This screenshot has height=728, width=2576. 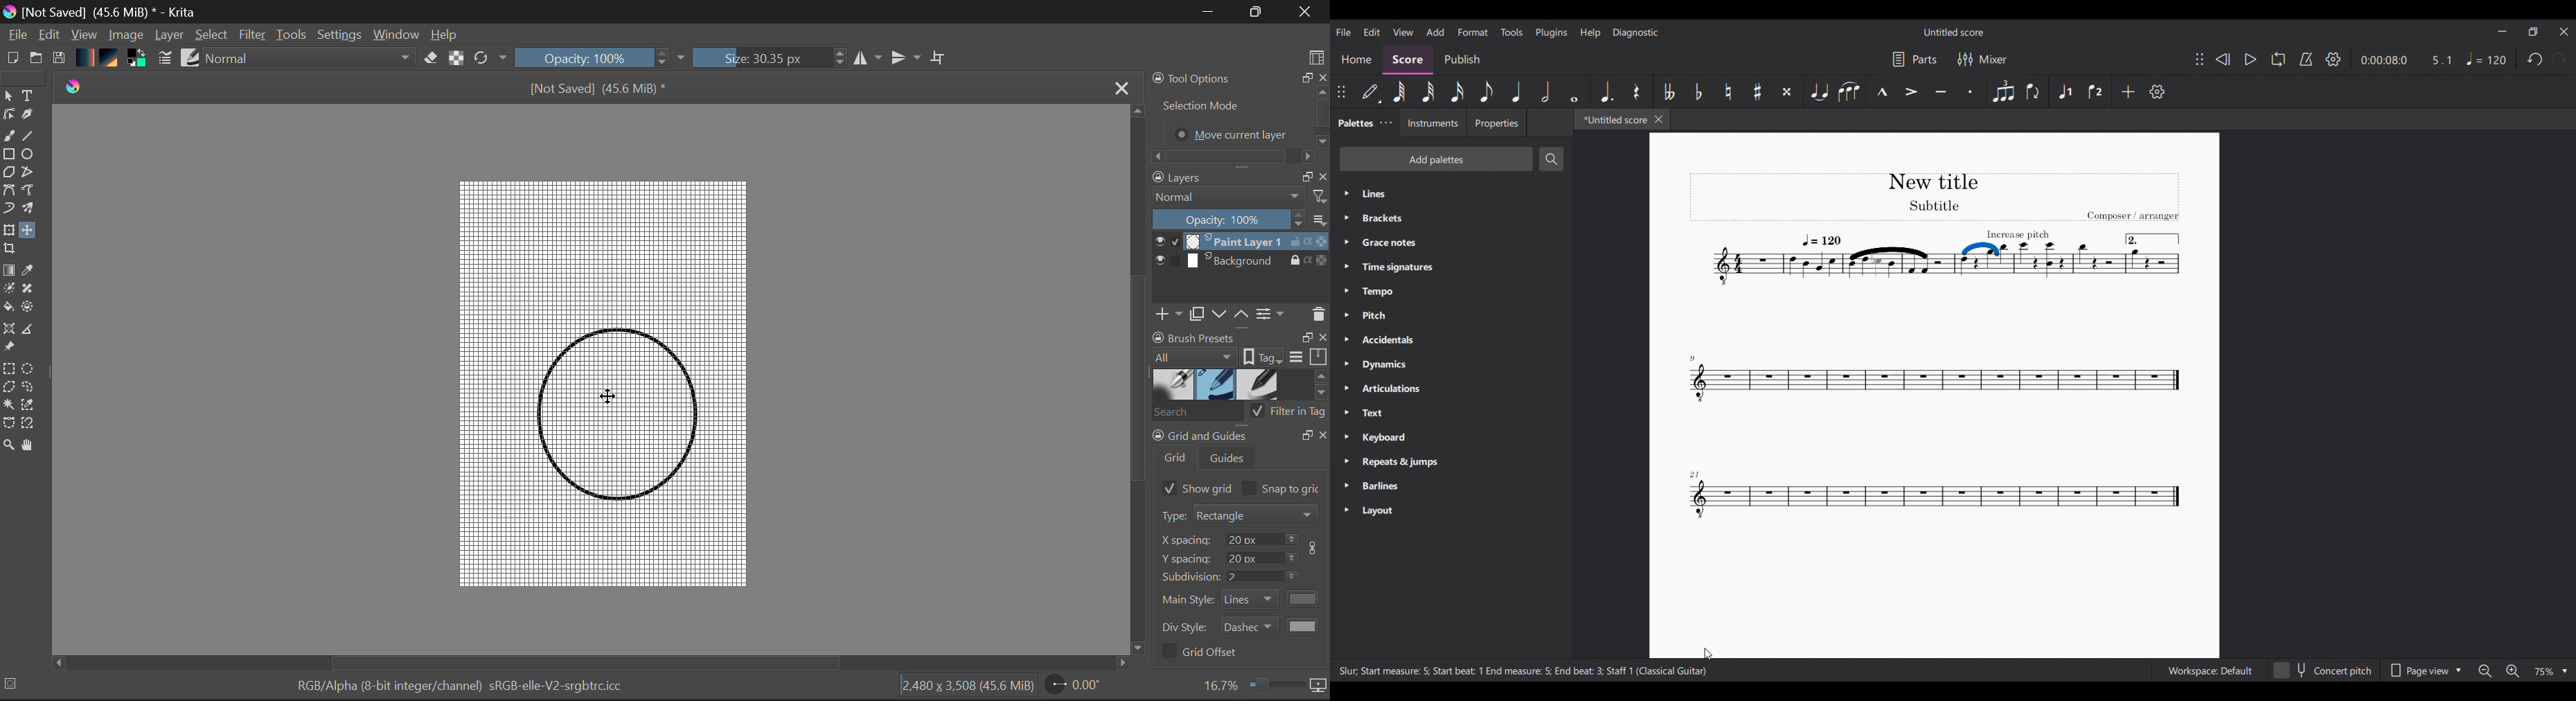 I want to click on Select, so click(x=212, y=35).